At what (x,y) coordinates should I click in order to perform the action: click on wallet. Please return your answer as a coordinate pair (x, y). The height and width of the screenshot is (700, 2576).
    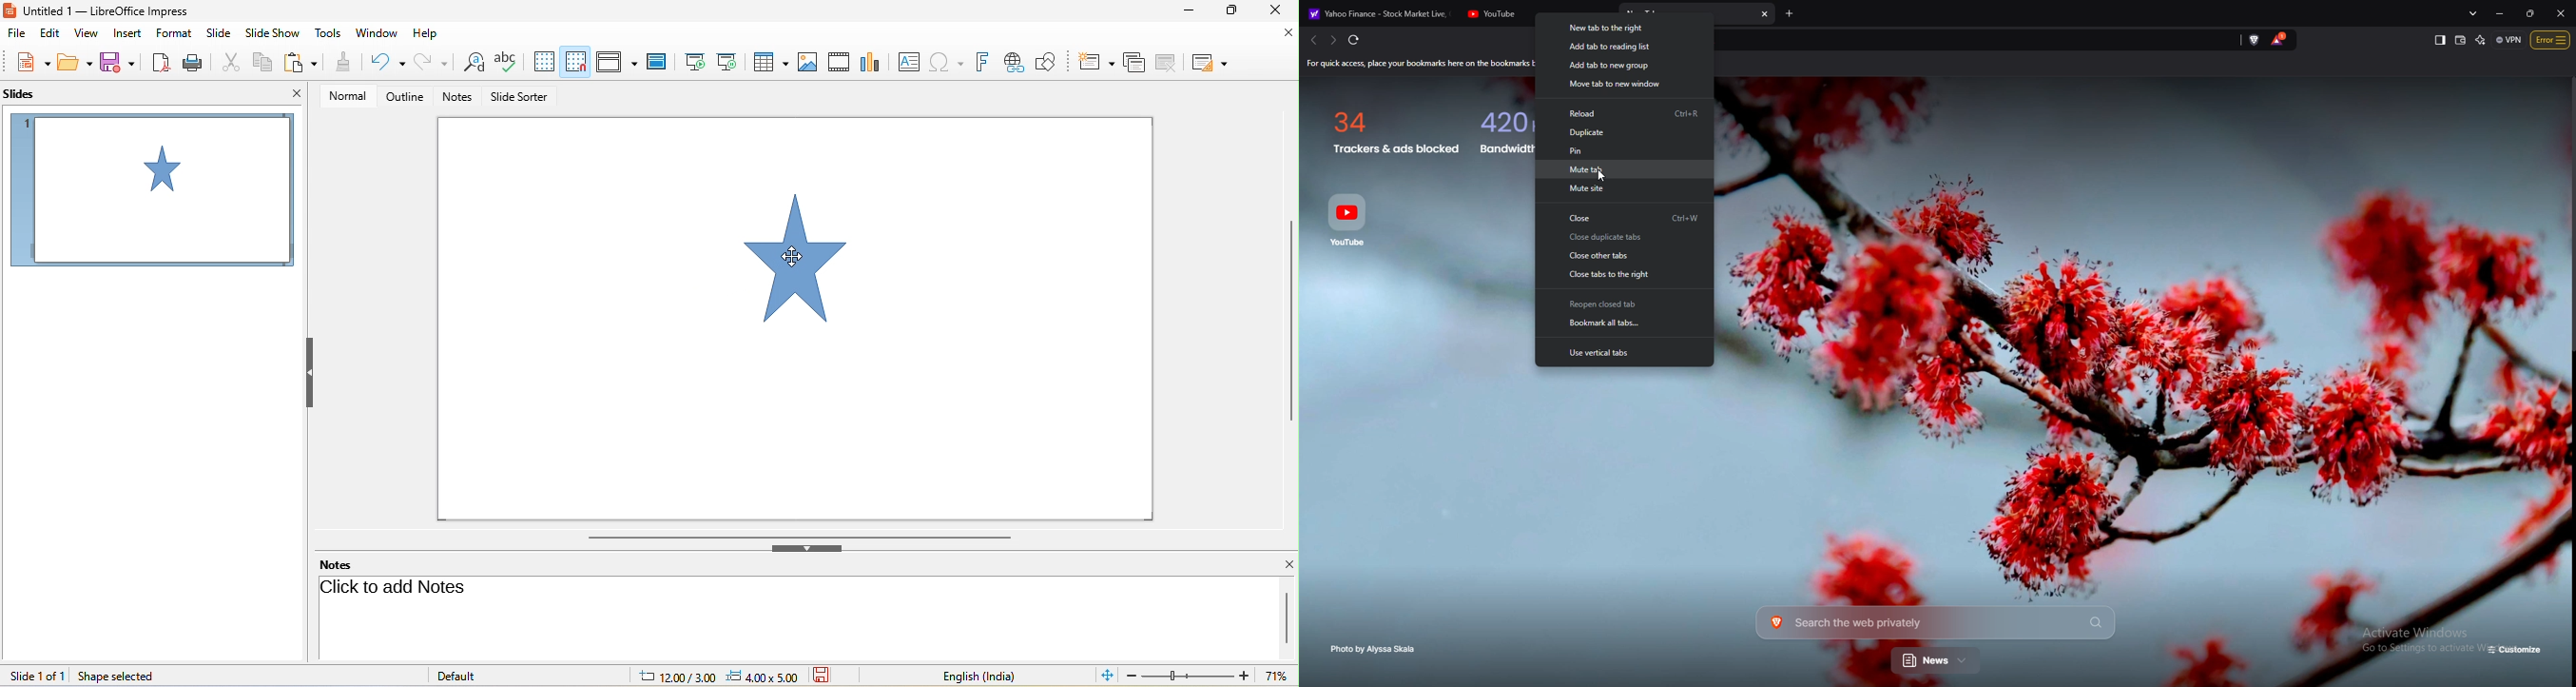
    Looking at the image, I should click on (2461, 40).